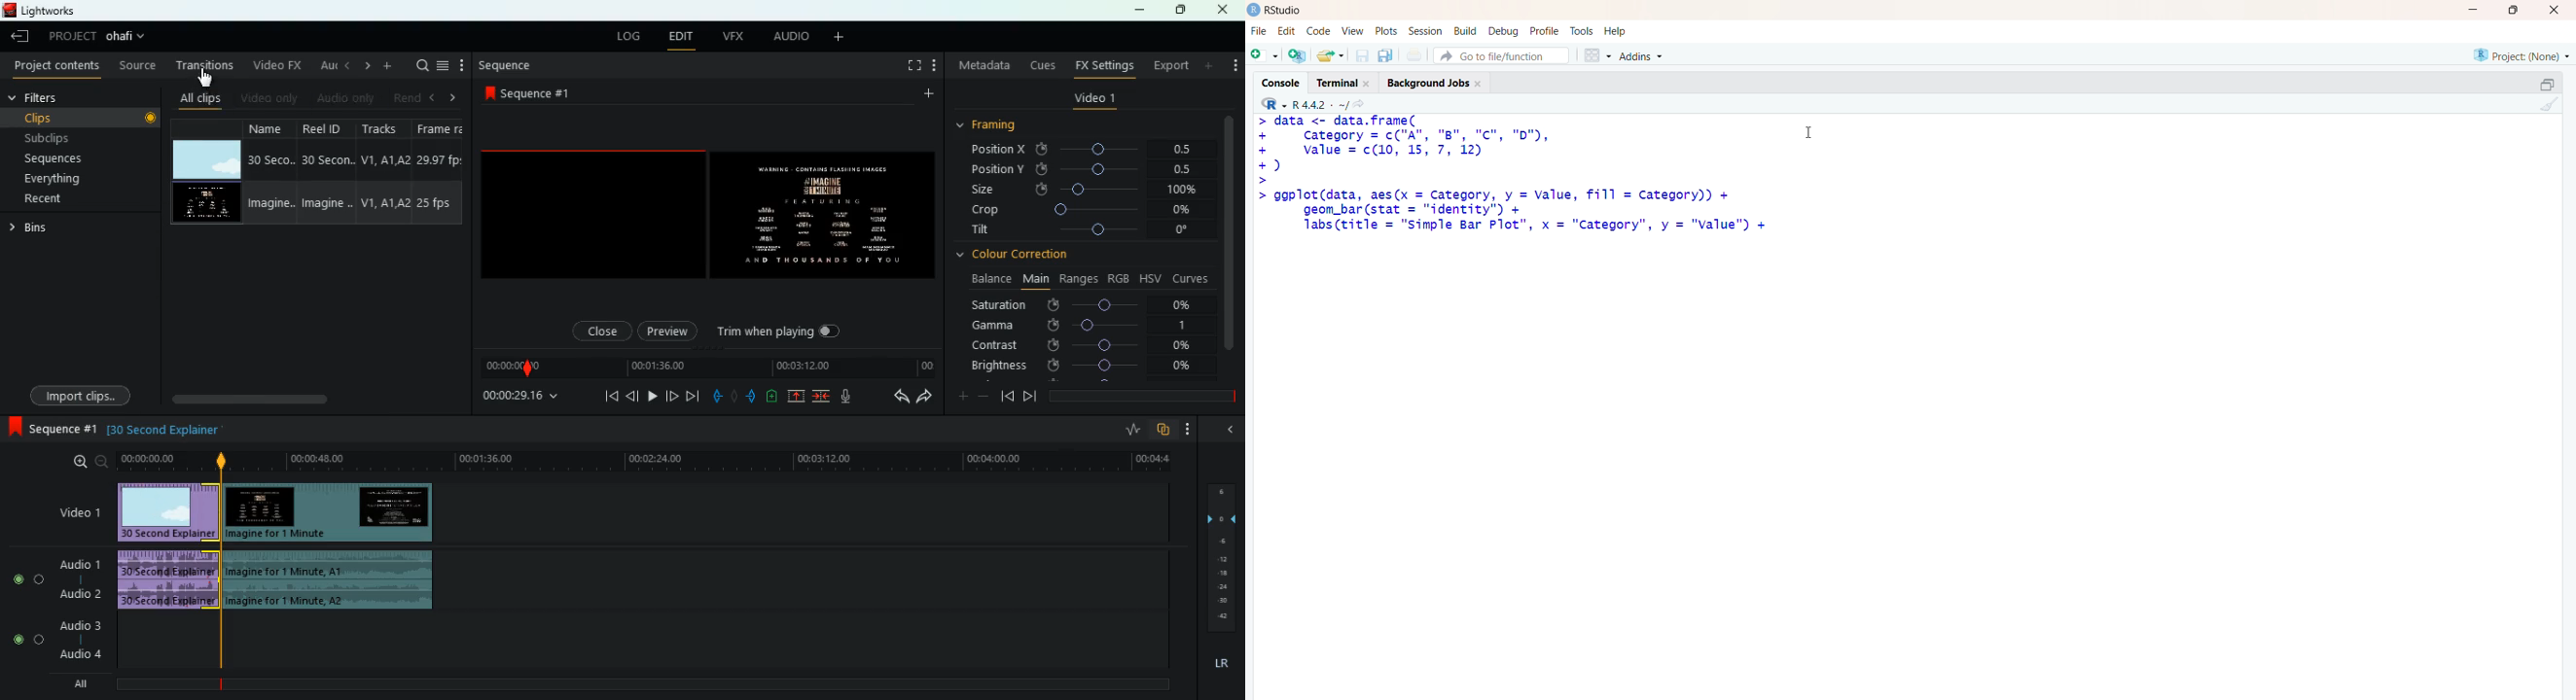 The image size is (2576, 700). Describe the element at coordinates (170, 429) in the screenshot. I see `explanation` at that location.